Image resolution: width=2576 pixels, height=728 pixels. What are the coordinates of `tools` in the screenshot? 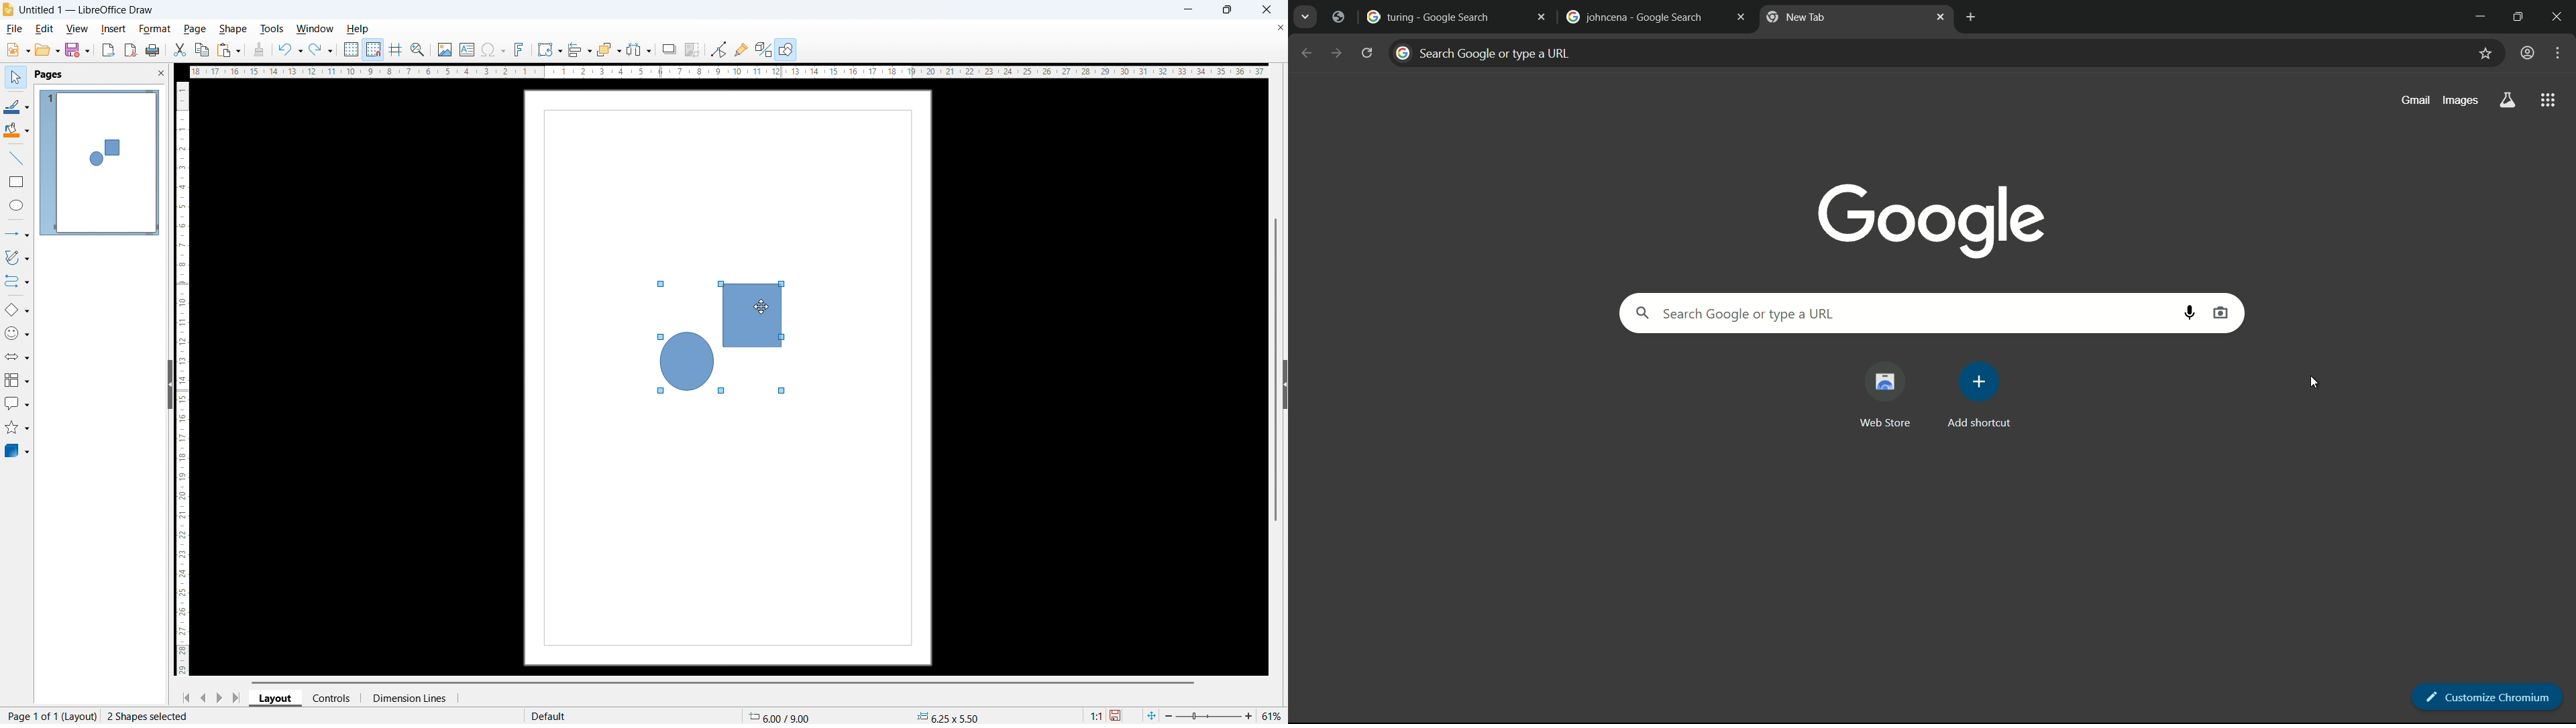 It's located at (272, 28).